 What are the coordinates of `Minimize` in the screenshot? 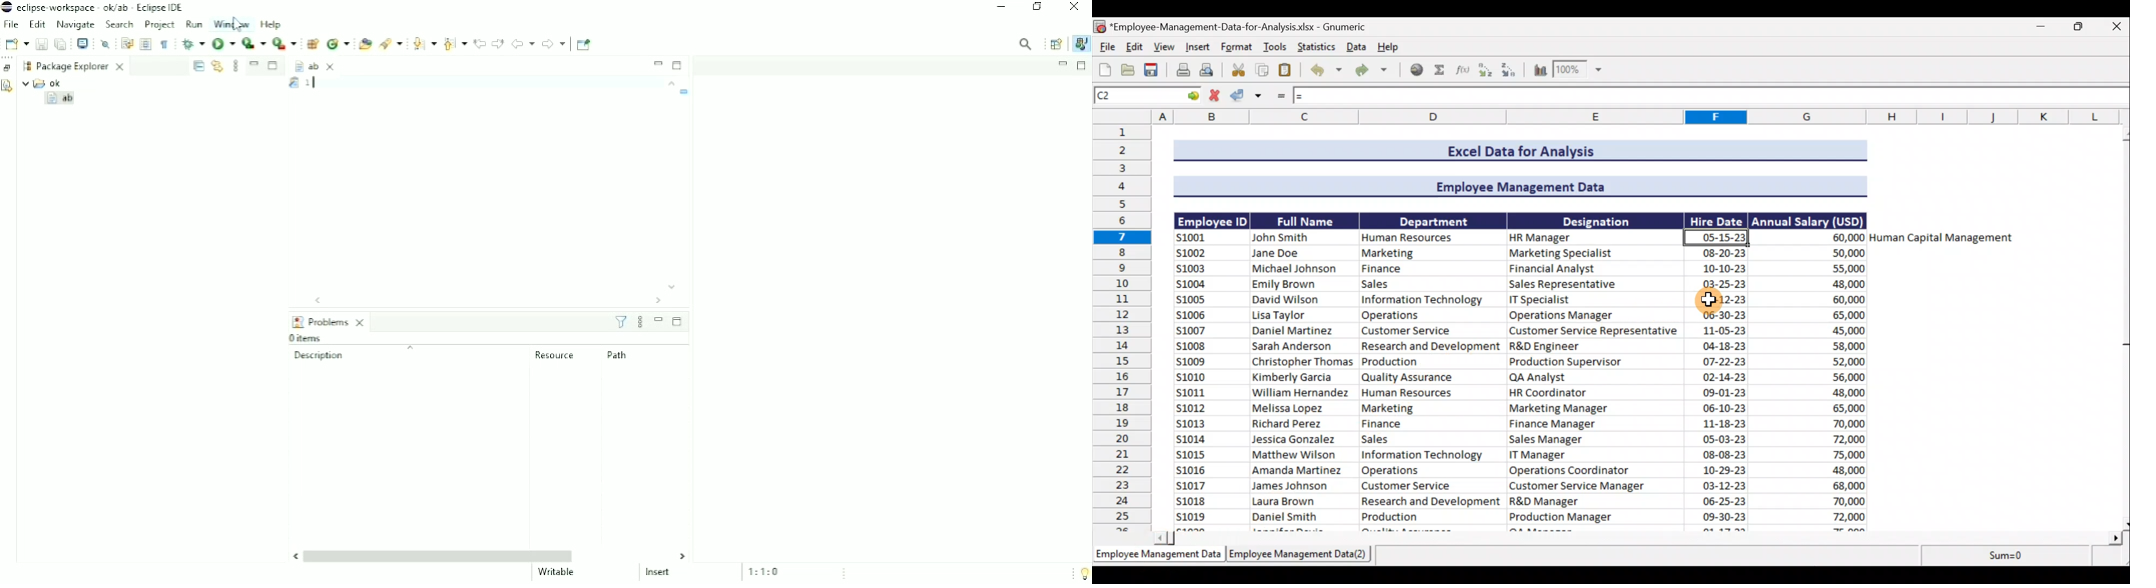 It's located at (1001, 8).